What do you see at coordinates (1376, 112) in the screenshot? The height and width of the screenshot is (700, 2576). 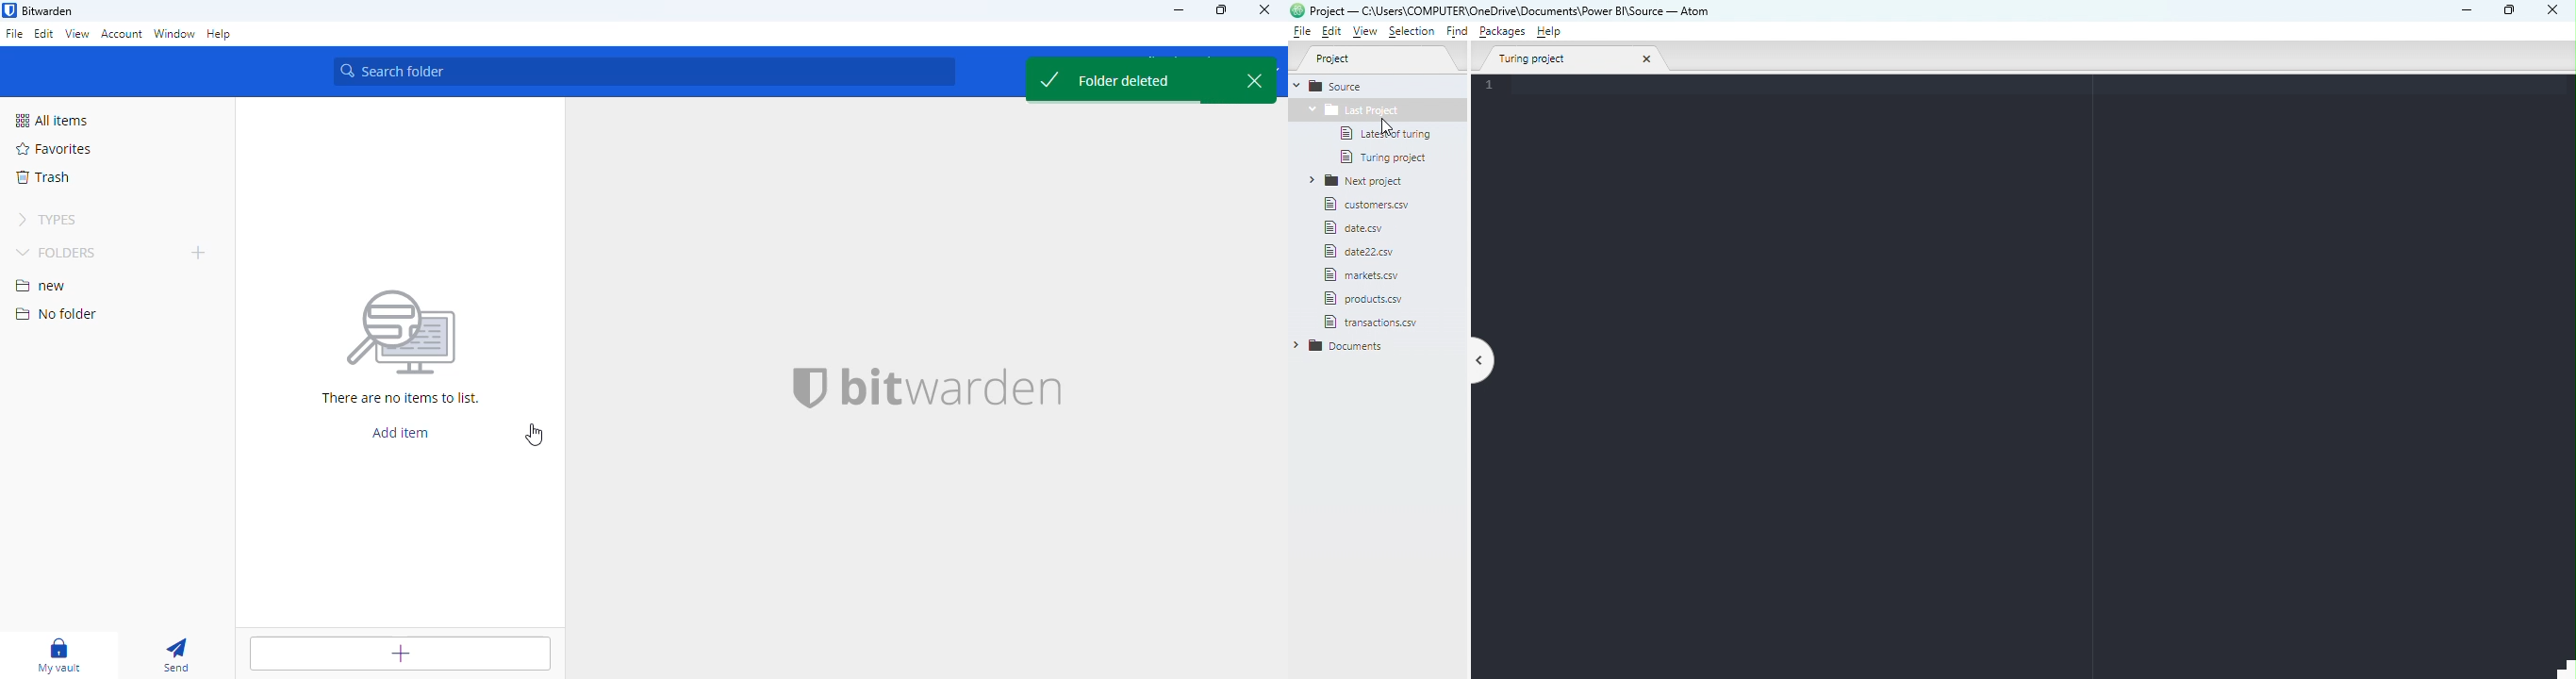 I see `Folder` at bounding box center [1376, 112].